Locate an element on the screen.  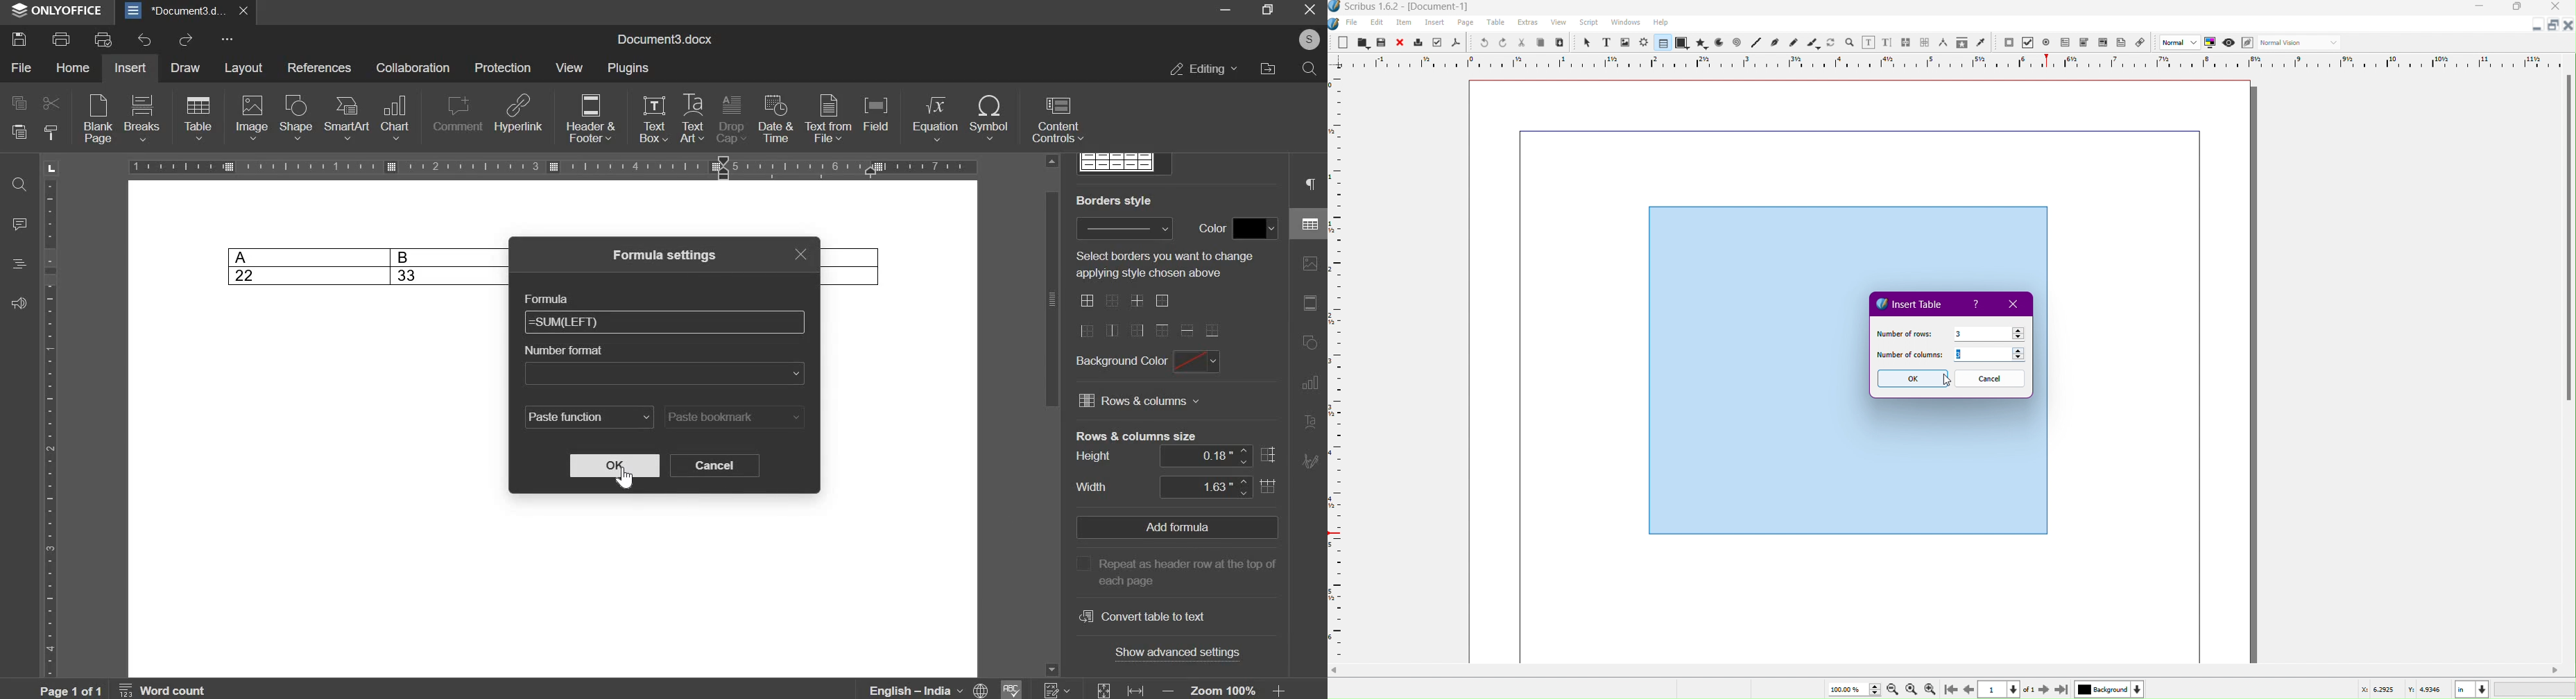
exit is located at coordinates (804, 255).